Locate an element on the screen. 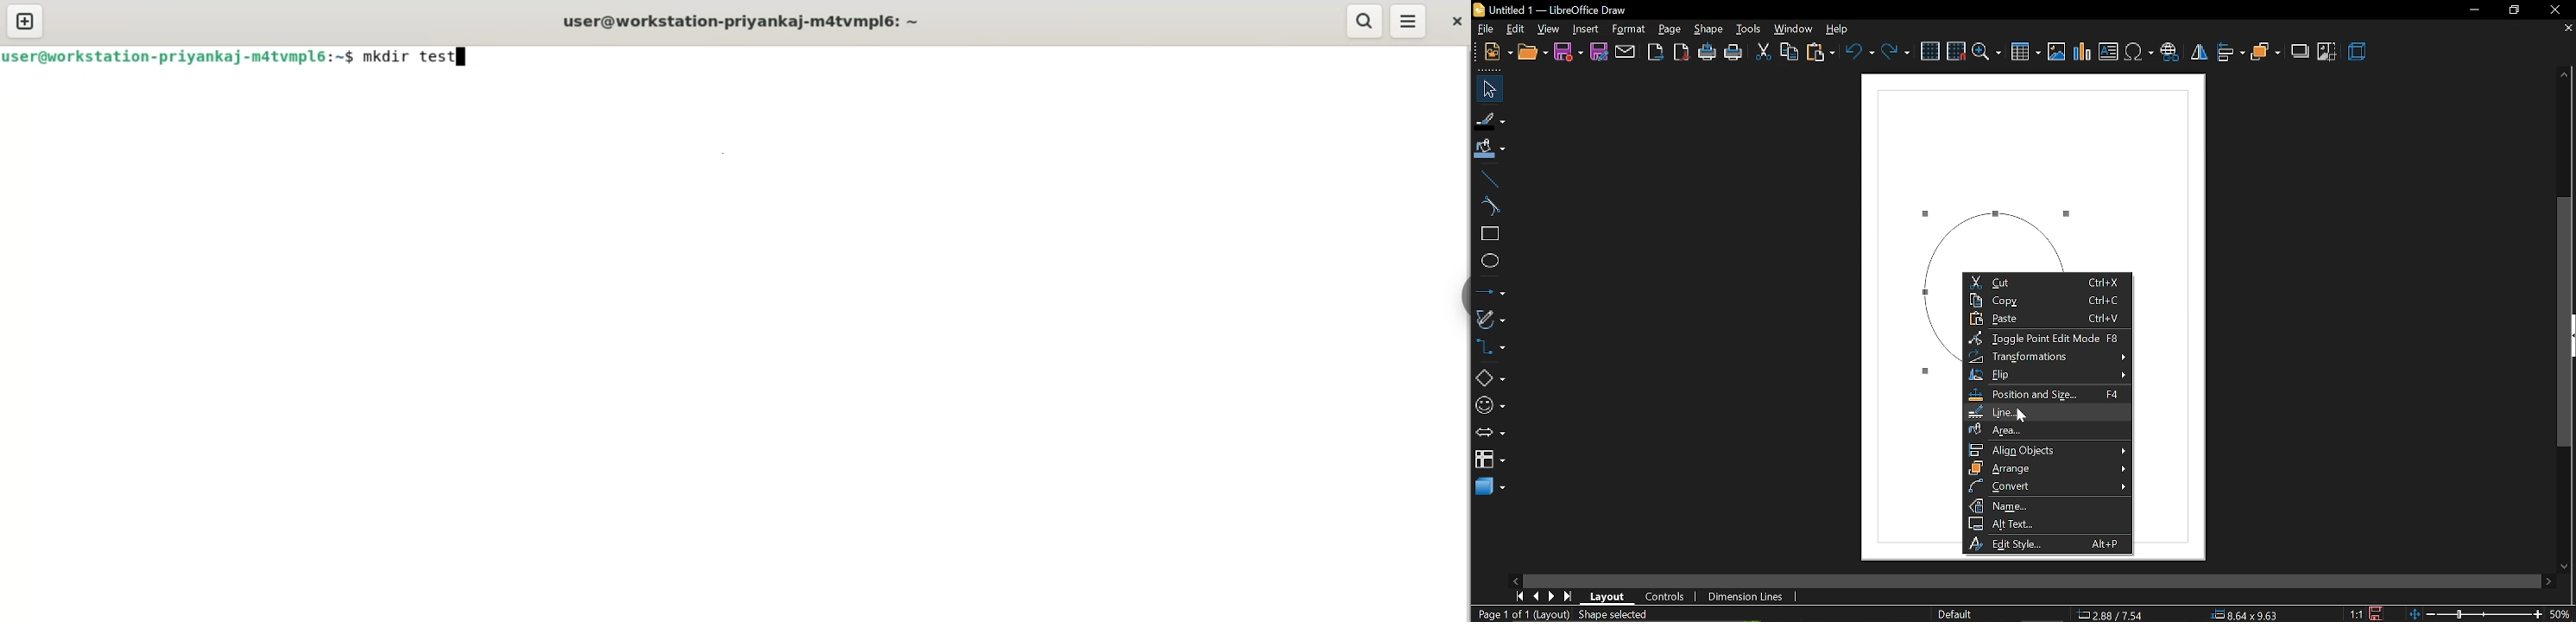 This screenshot has height=644, width=2576. paste is located at coordinates (2046, 318).